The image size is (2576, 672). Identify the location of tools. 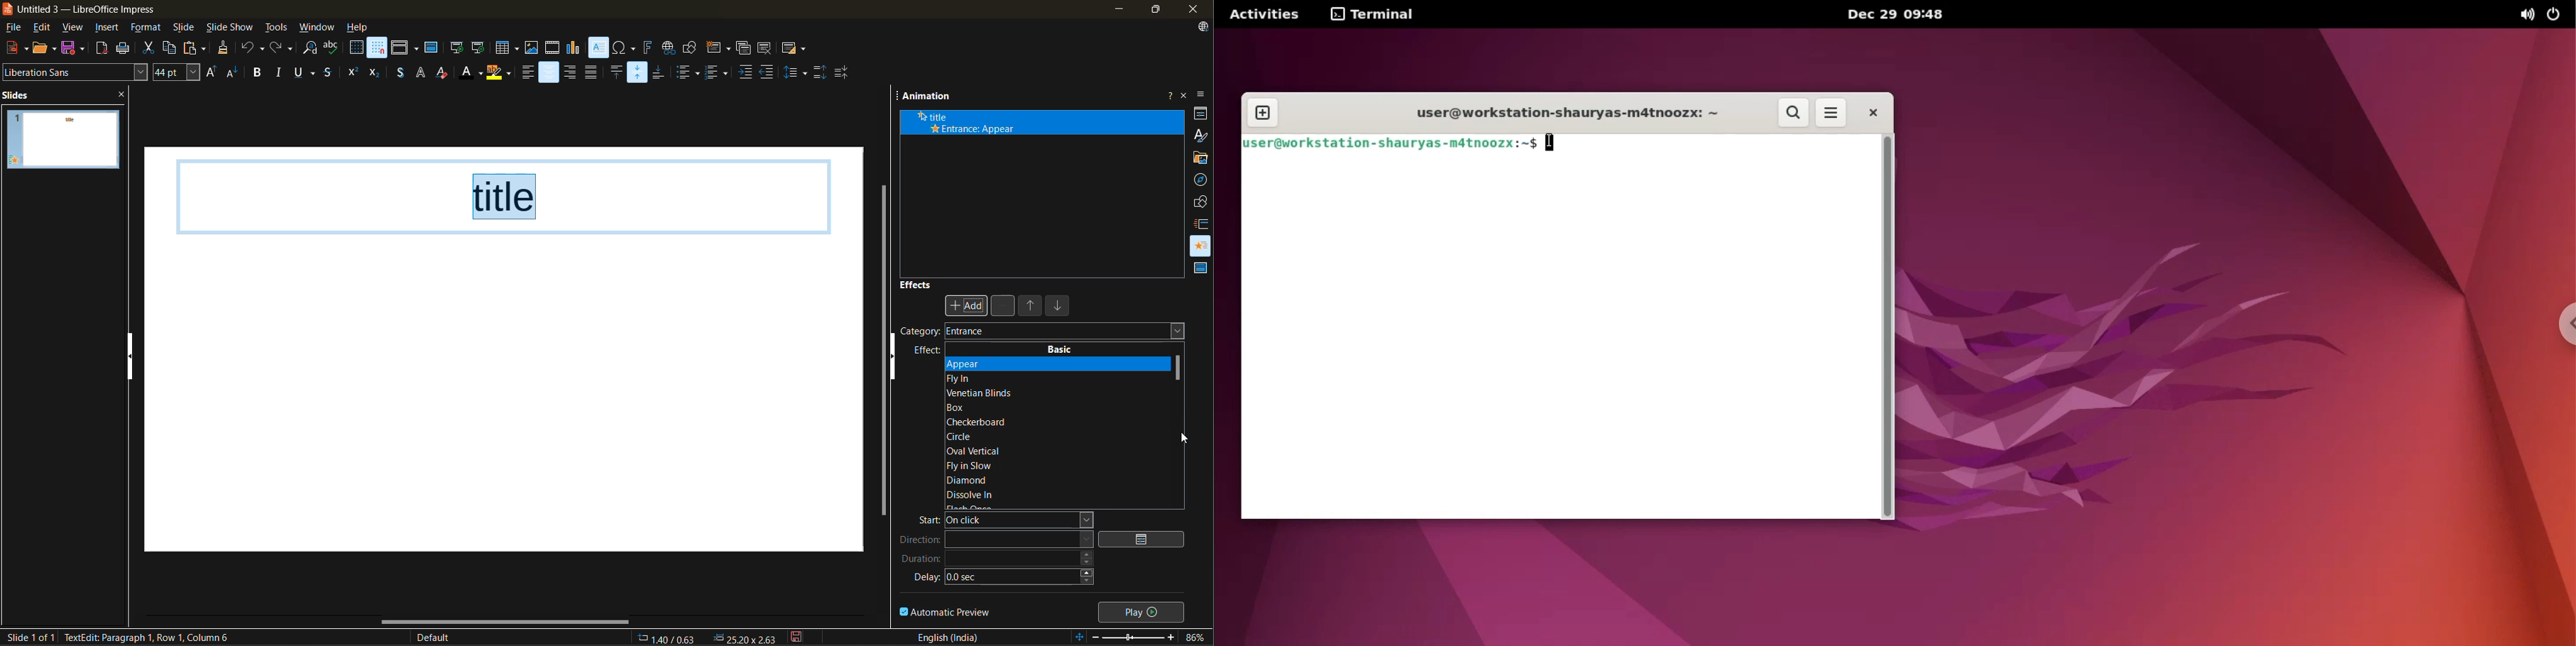
(277, 29).